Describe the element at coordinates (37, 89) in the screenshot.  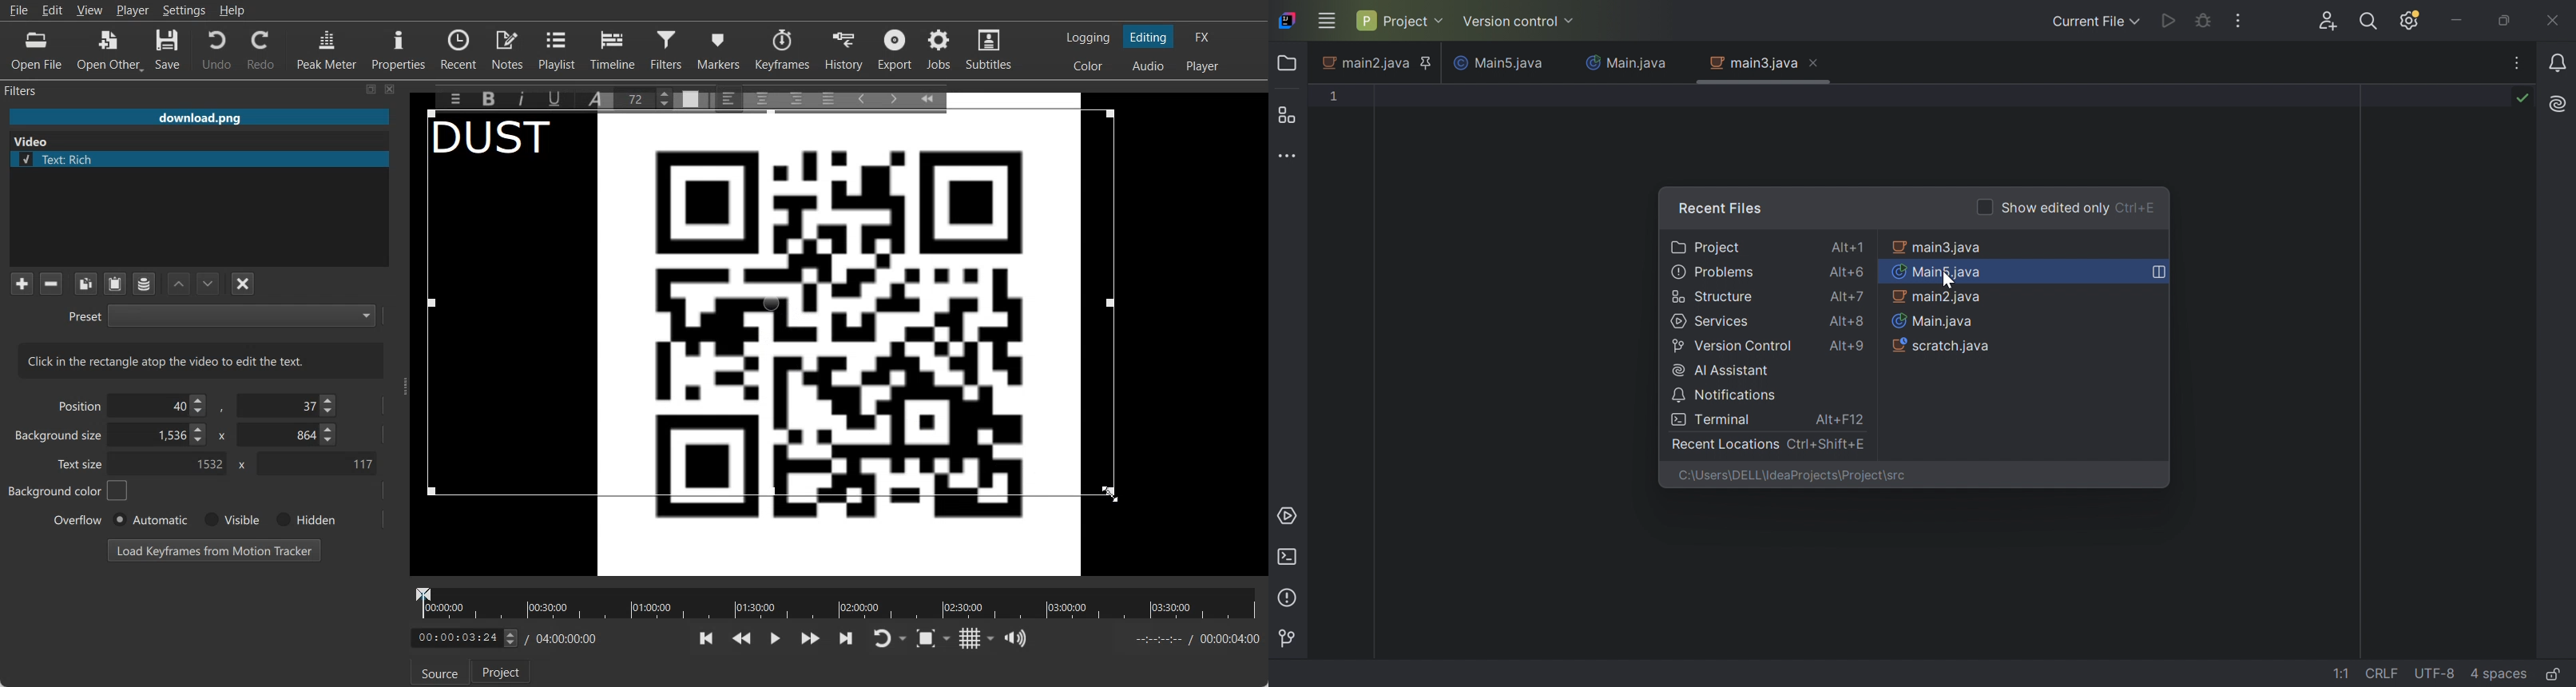
I see `Filters` at that location.